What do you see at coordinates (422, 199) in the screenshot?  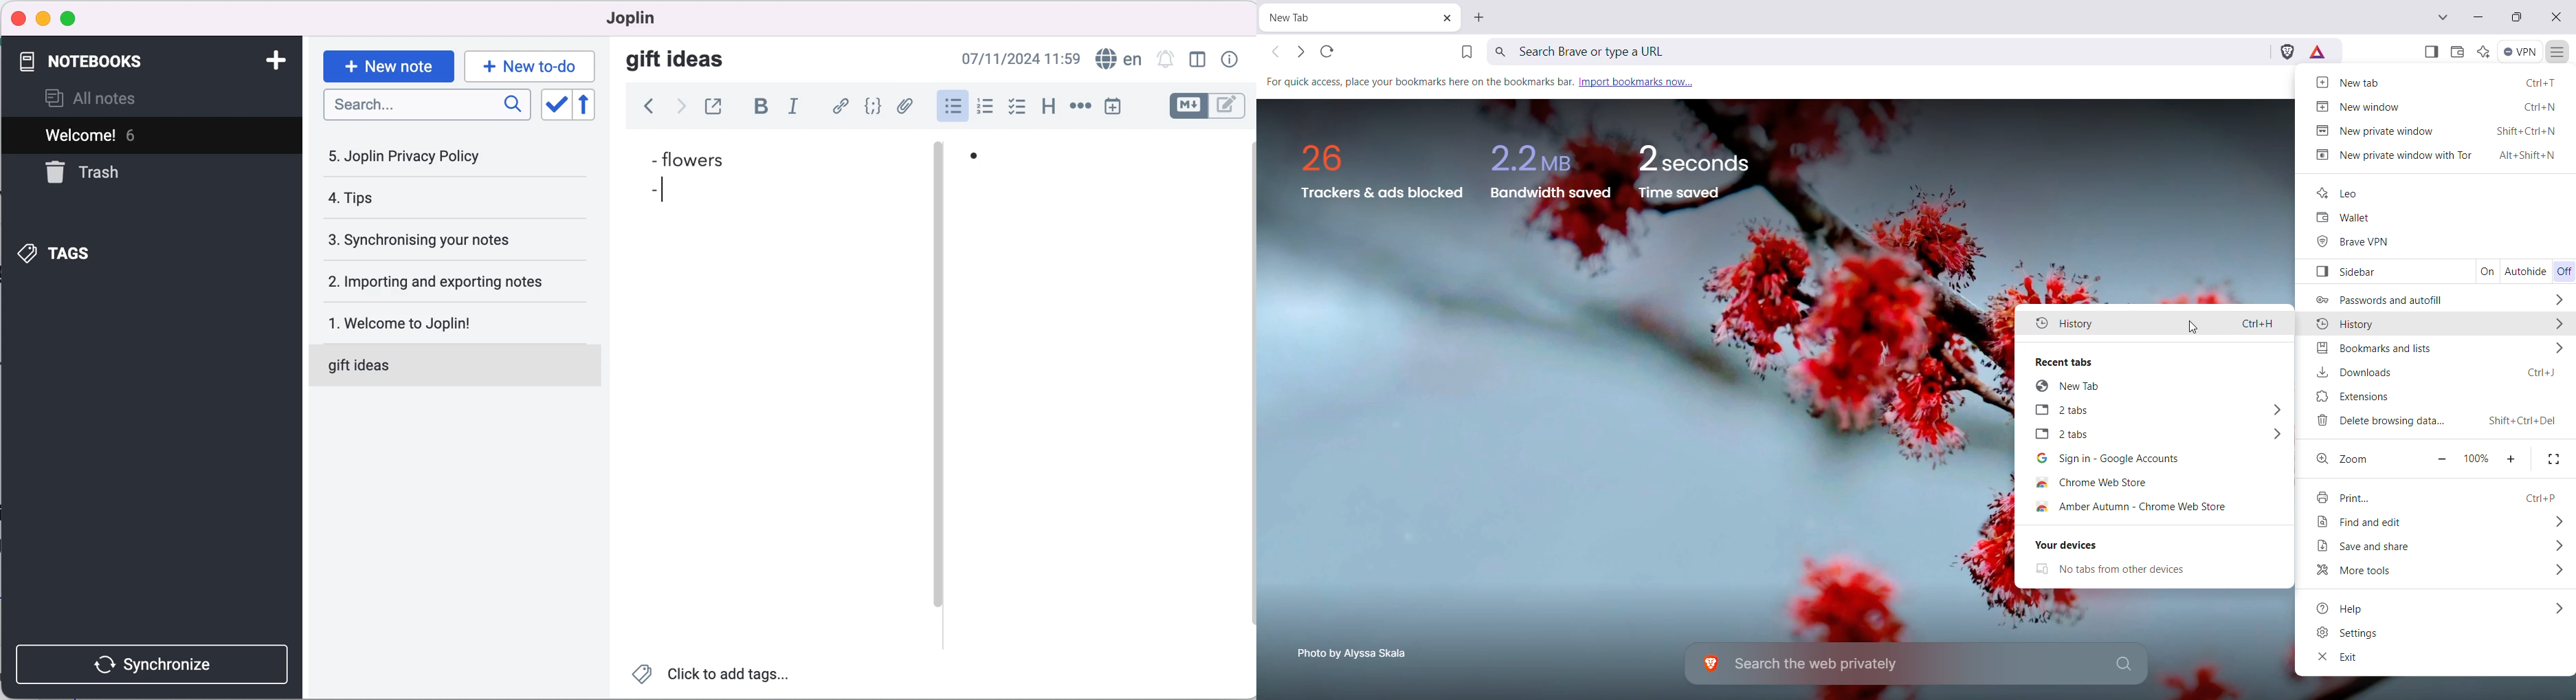 I see `tips` at bounding box center [422, 199].